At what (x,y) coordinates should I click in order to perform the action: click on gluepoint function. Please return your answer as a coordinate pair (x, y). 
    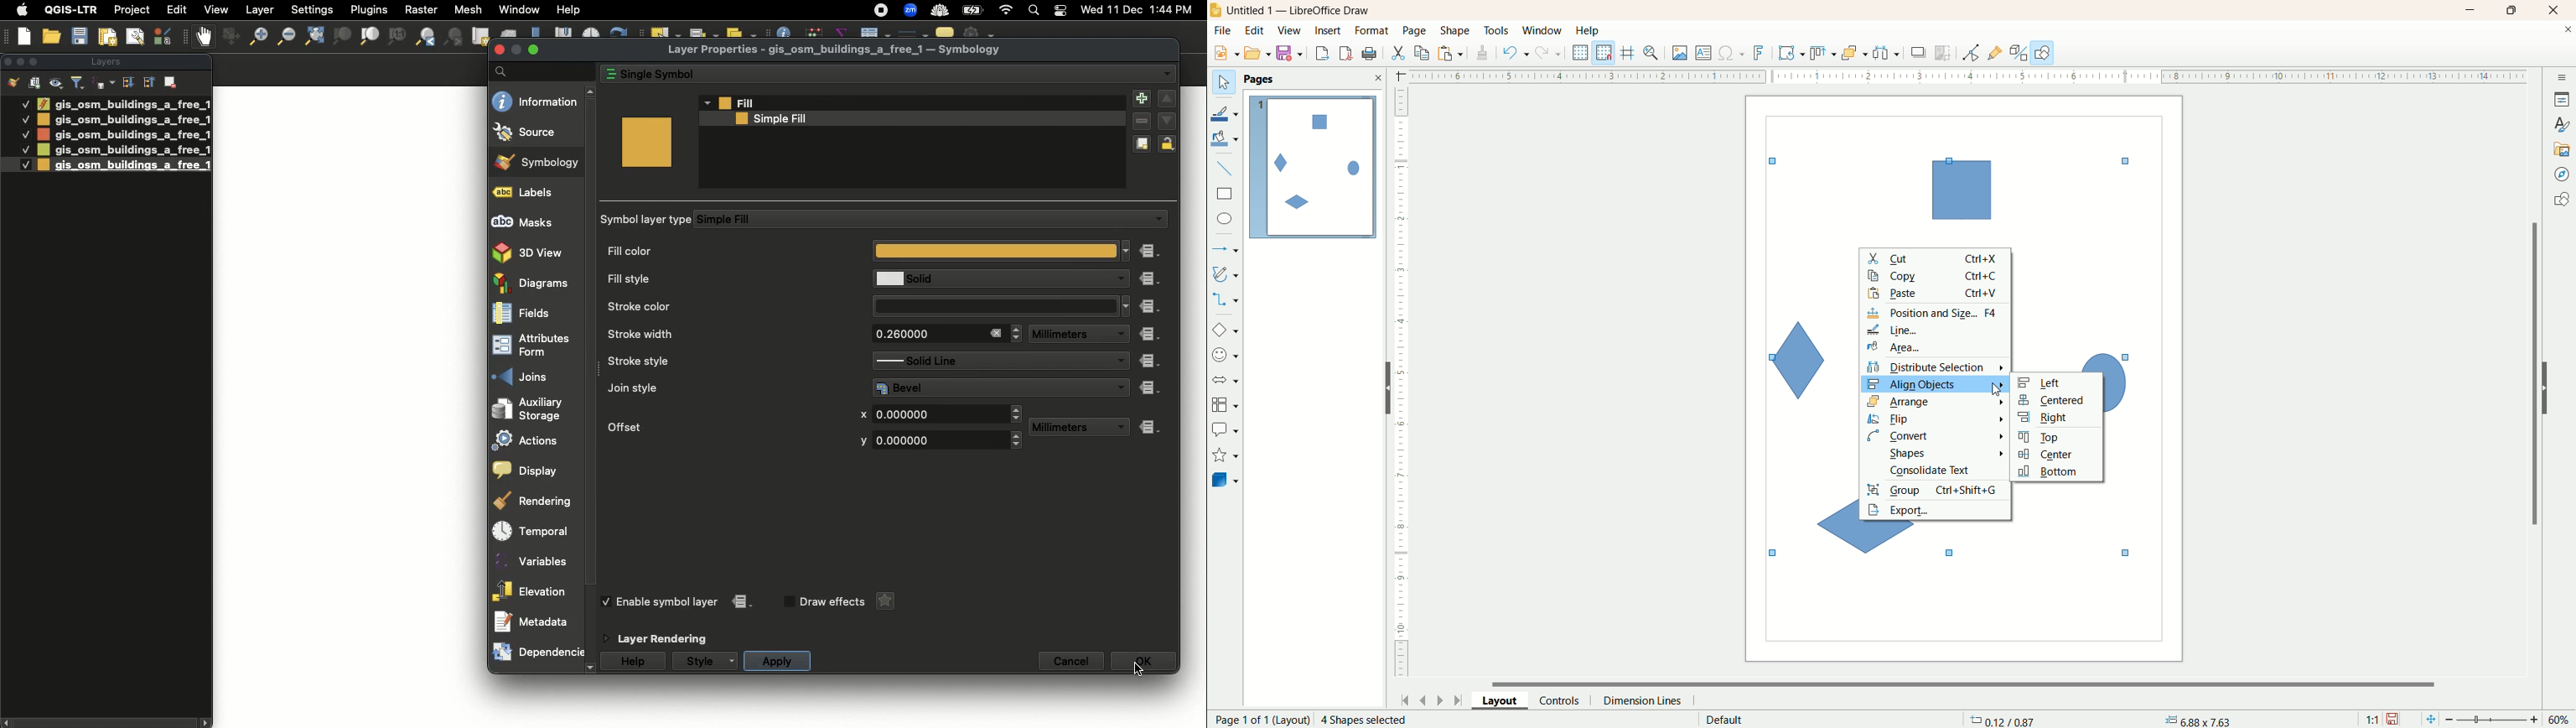
    Looking at the image, I should click on (1995, 54).